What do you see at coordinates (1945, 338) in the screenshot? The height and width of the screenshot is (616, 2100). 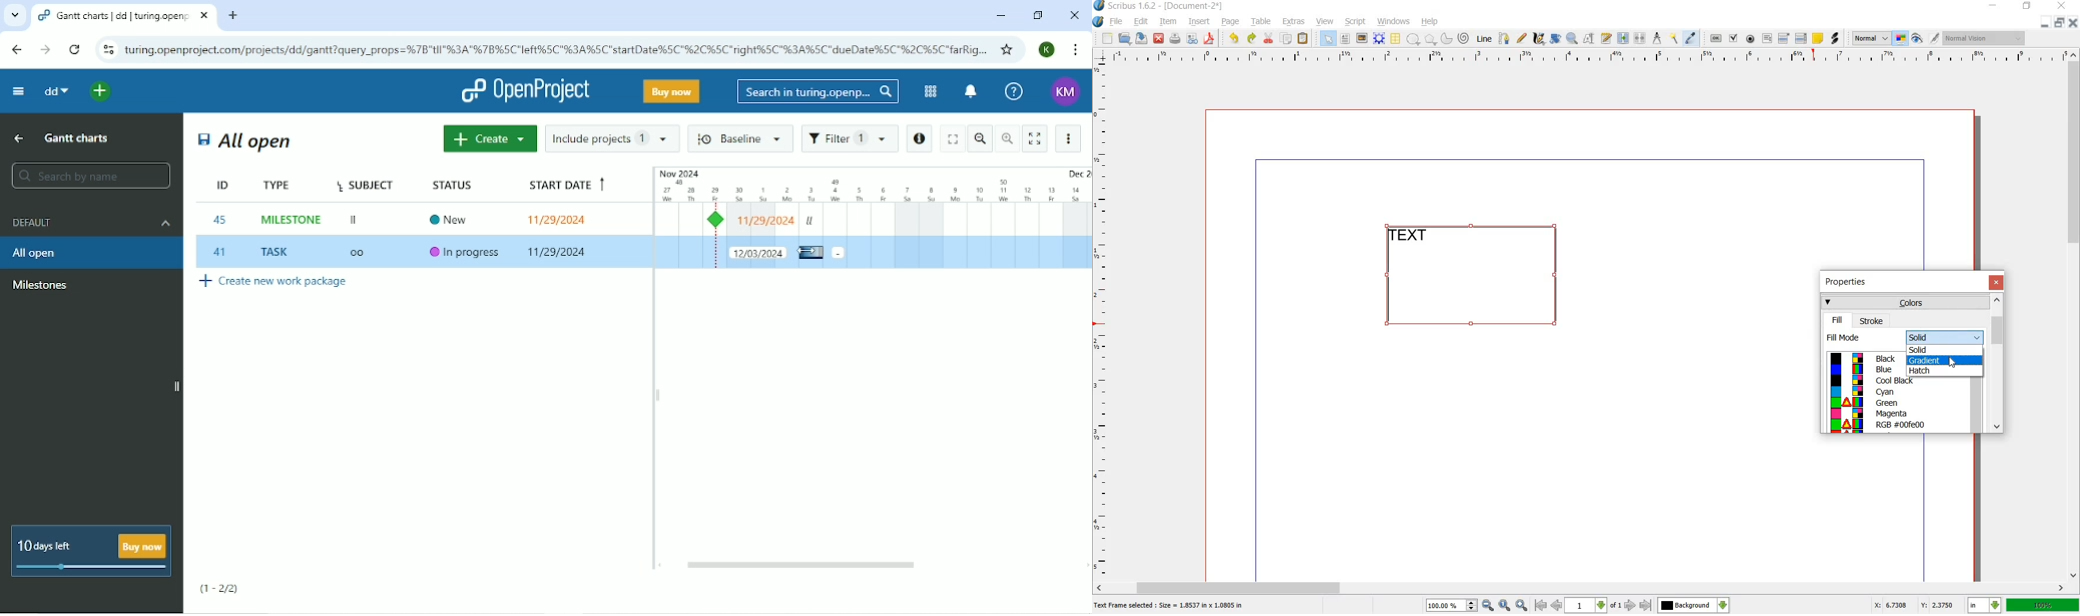 I see `solid` at bounding box center [1945, 338].